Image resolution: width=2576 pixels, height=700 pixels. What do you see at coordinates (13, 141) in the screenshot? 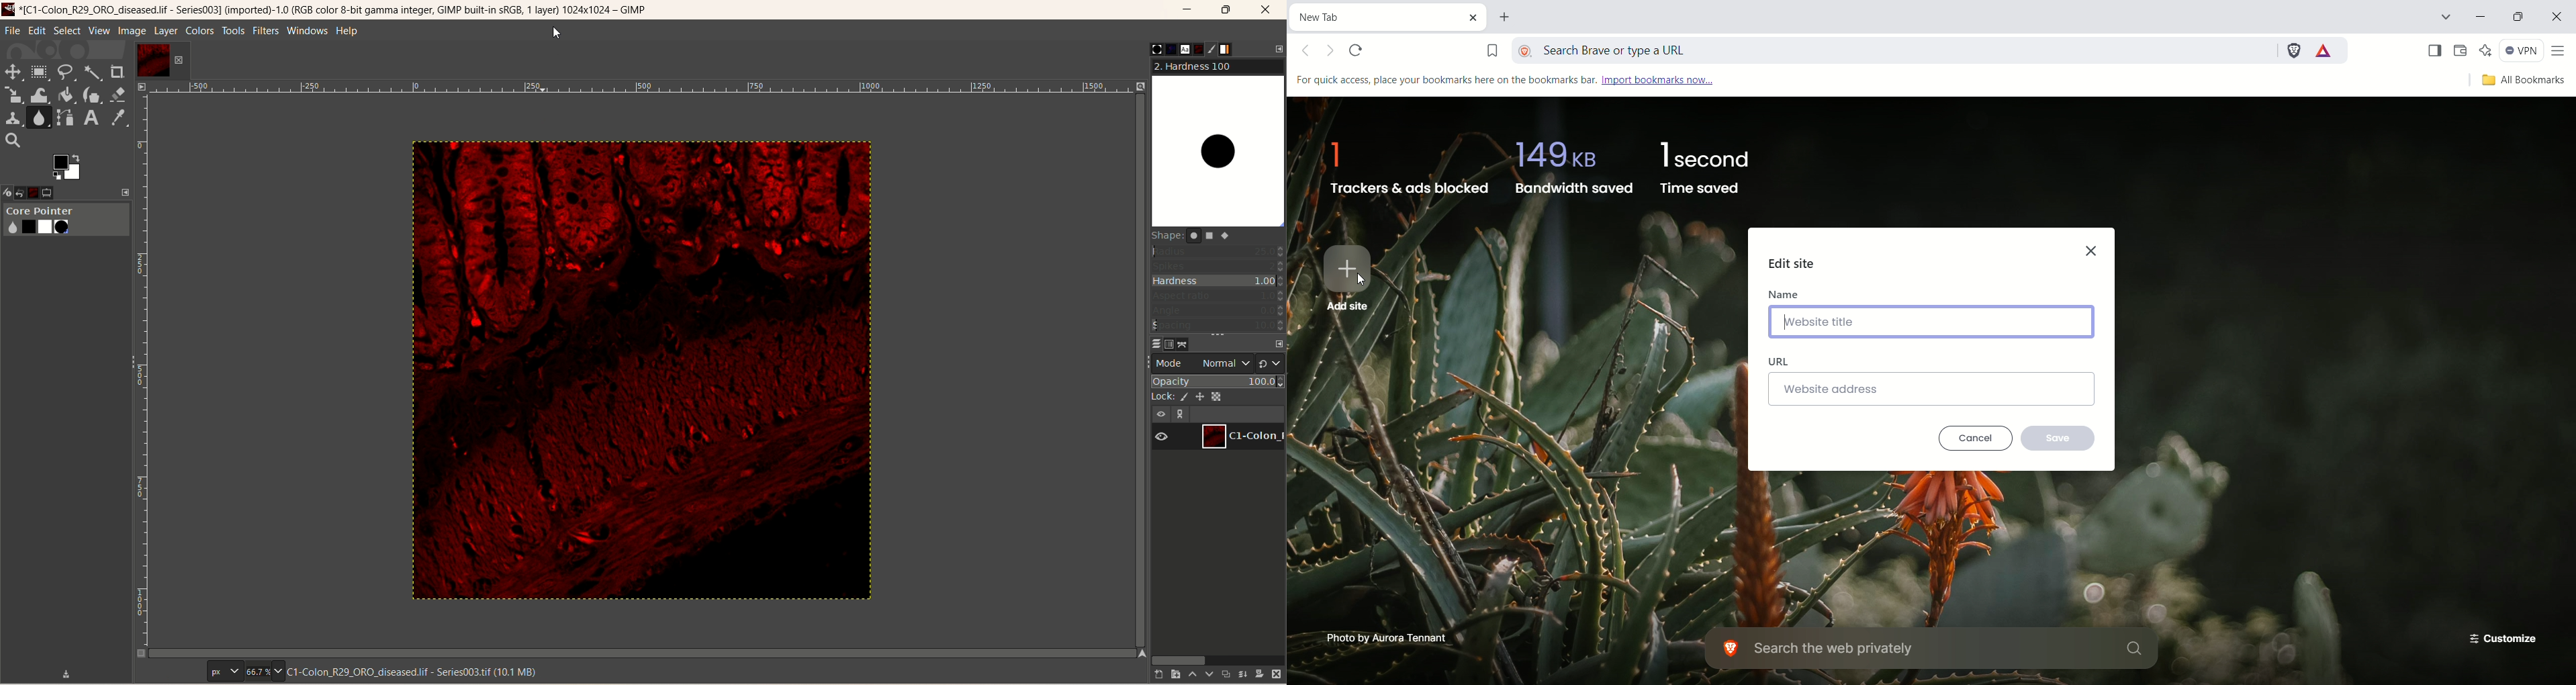
I see `search` at bounding box center [13, 141].